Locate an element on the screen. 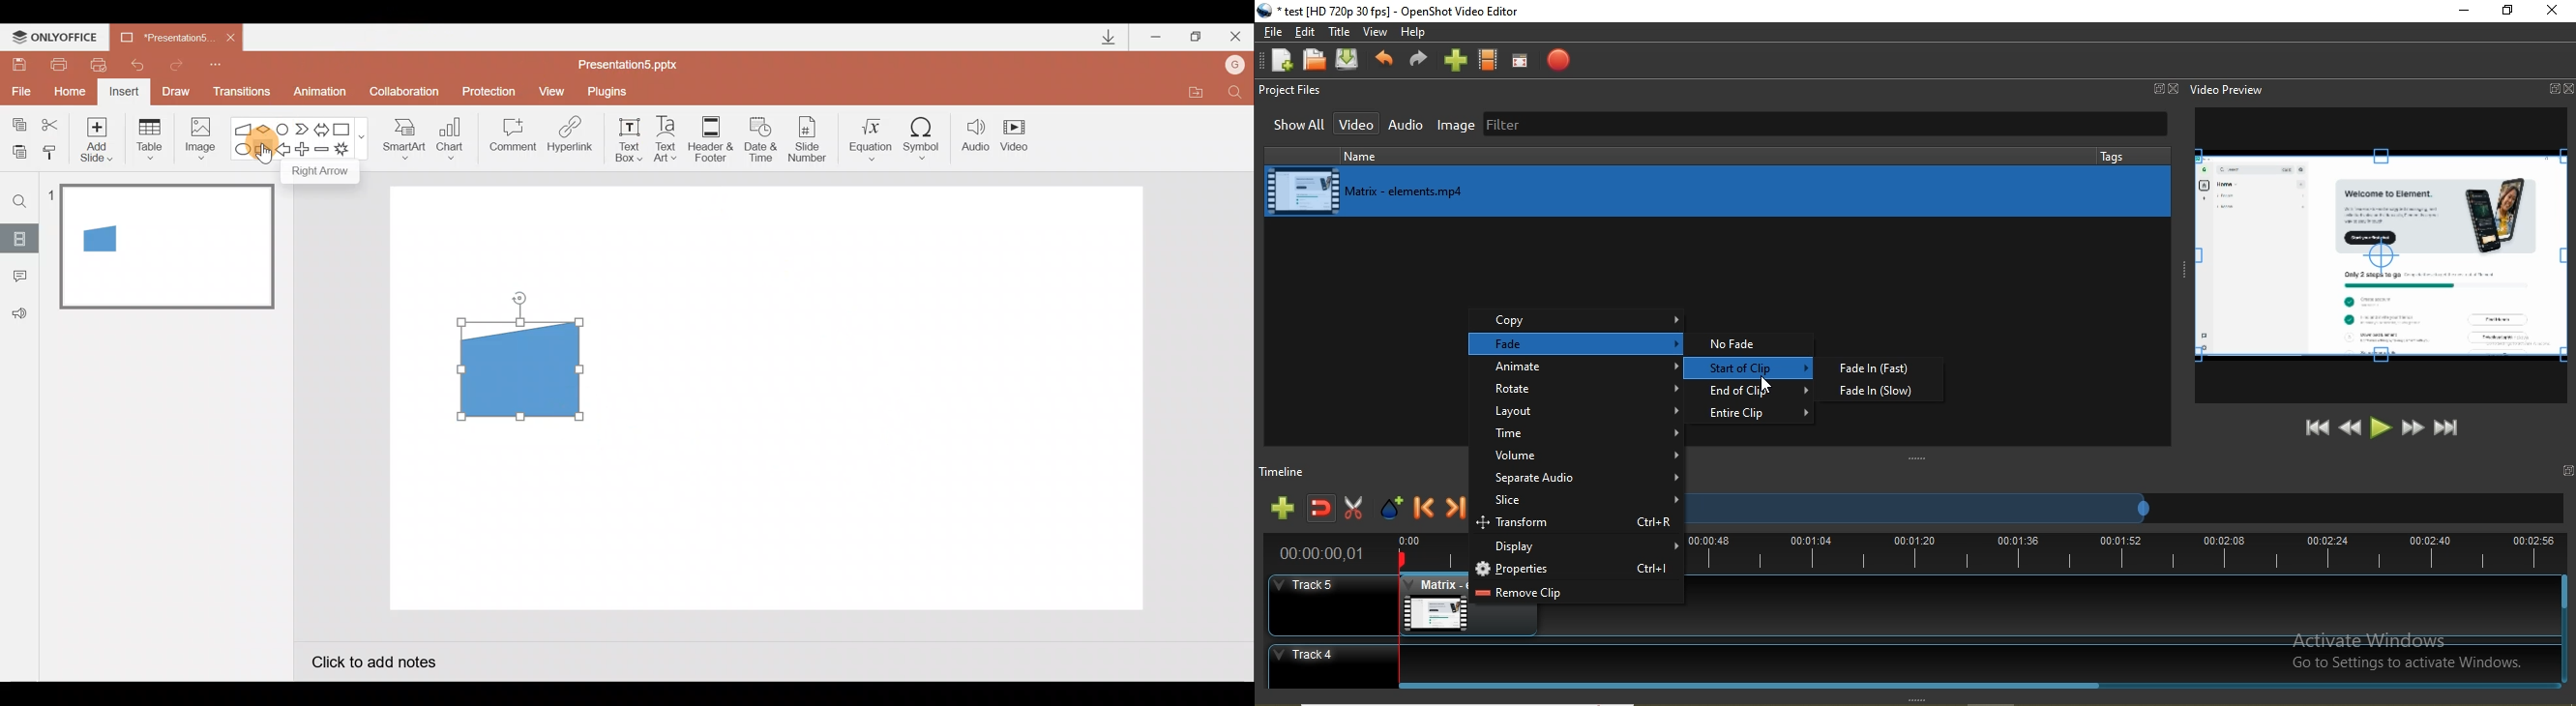 Image resolution: width=2576 pixels, height=728 pixels. tags is located at coordinates (2116, 156).